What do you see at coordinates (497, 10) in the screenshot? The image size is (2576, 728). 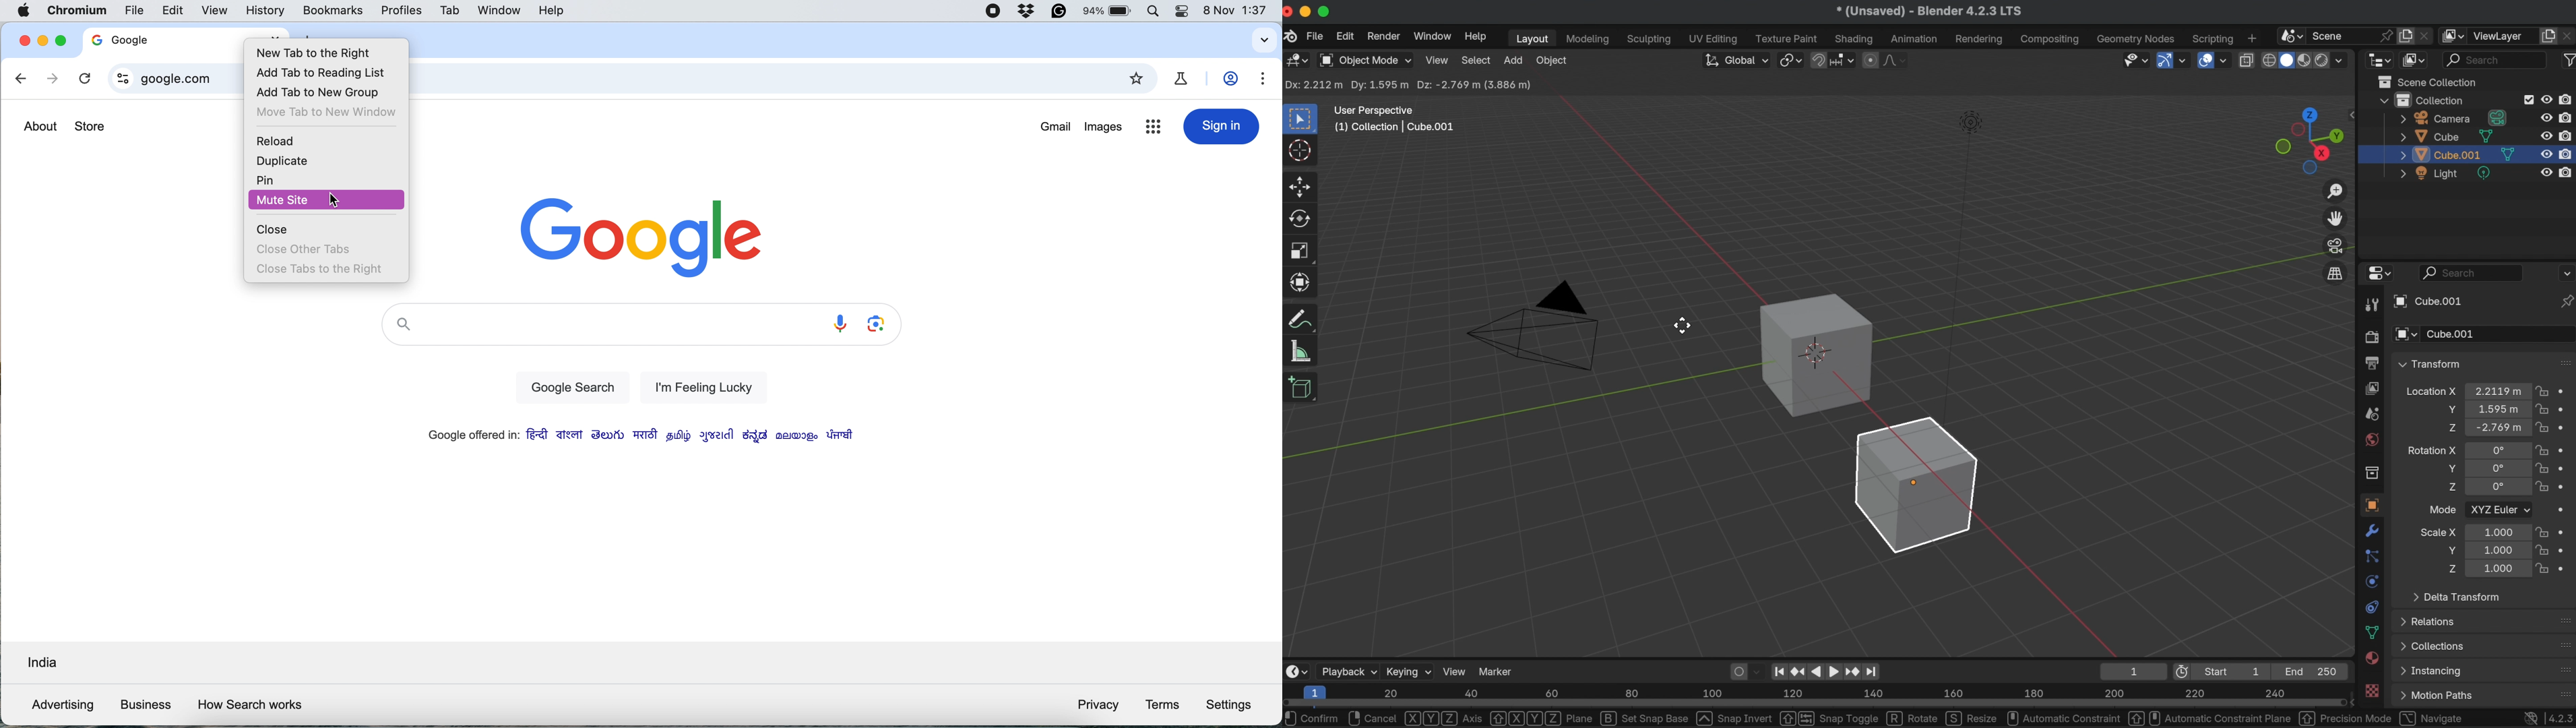 I see `window` at bounding box center [497, 10].